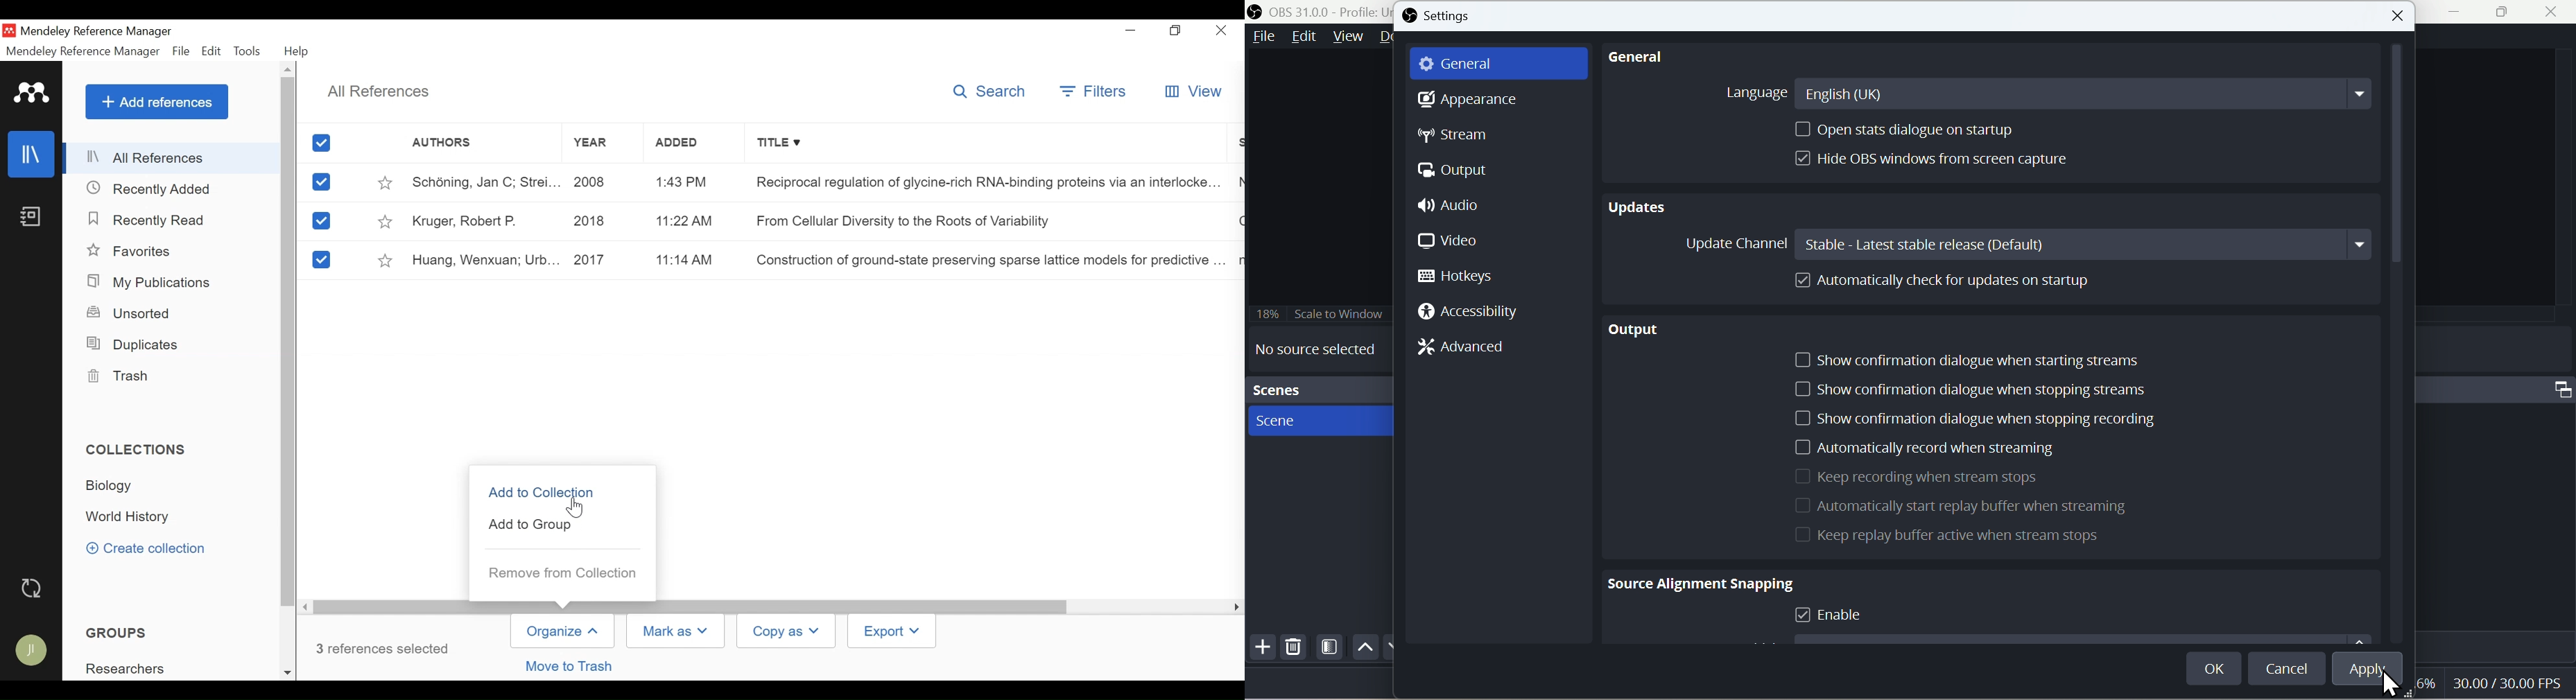  Describe the element at coordinates (1697, 581) in the screenshot. I see `Source Alignment Snapping` at that location.